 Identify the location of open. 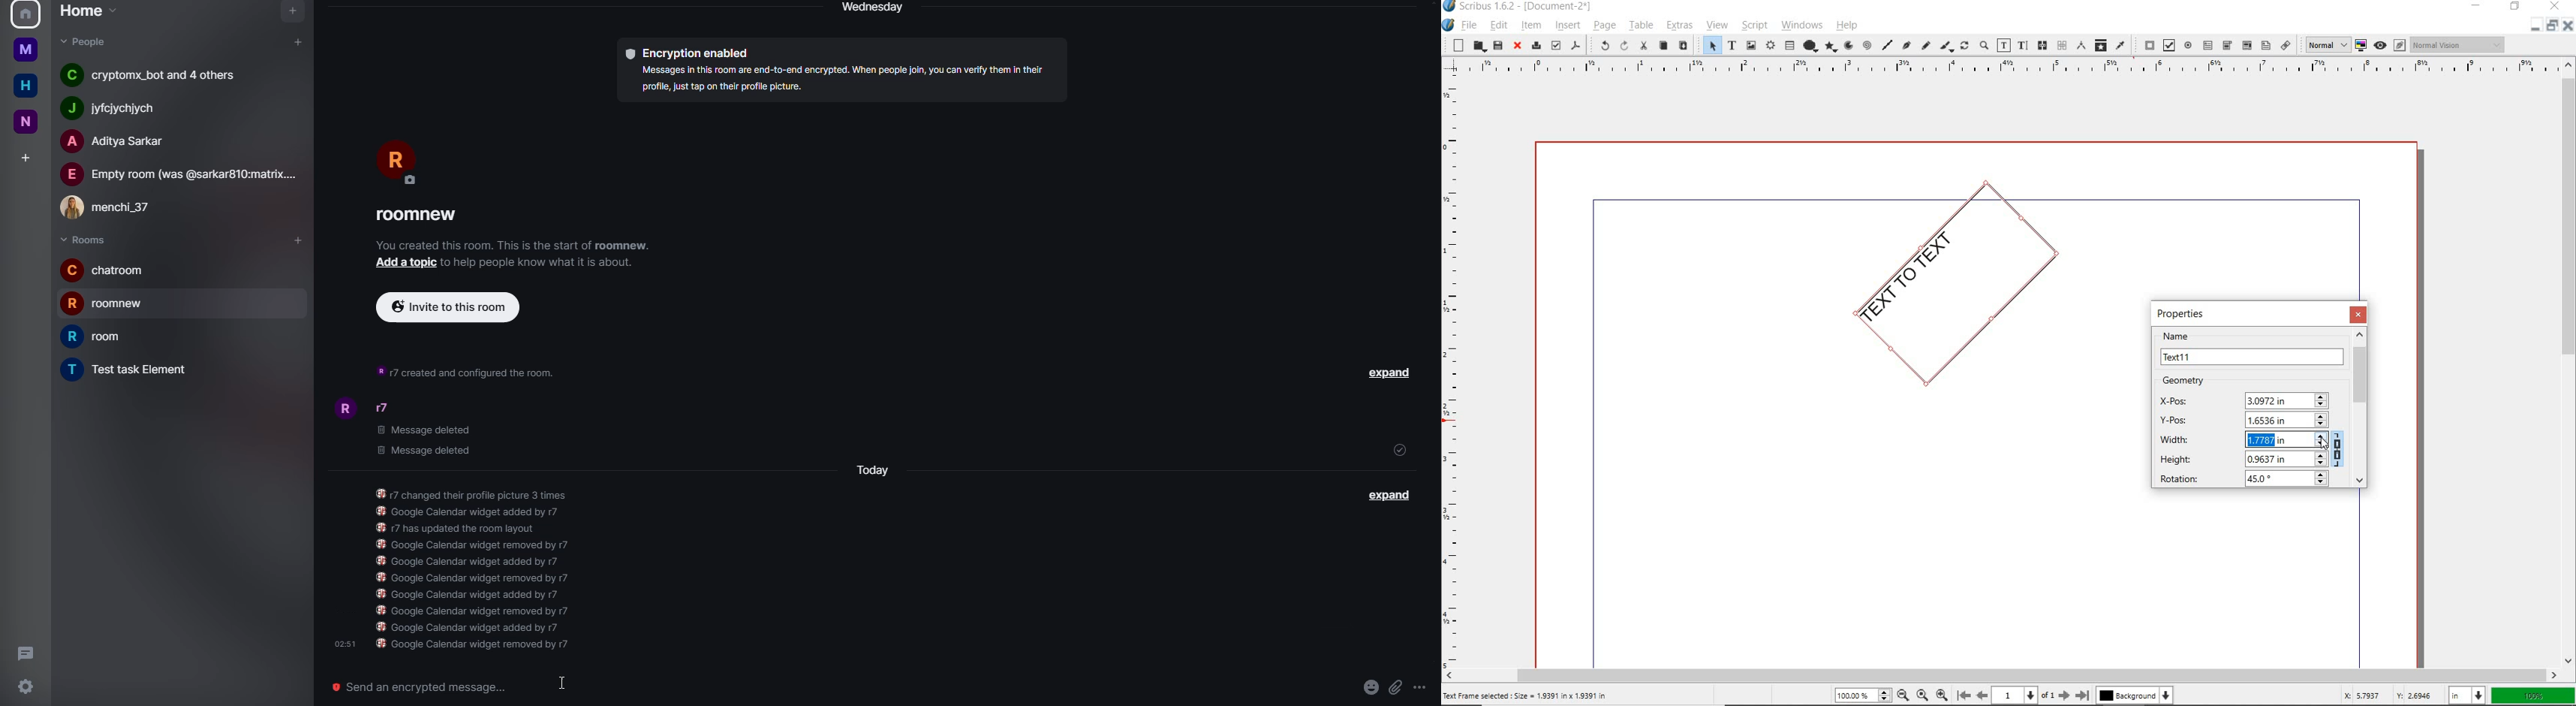
(1479, 46).